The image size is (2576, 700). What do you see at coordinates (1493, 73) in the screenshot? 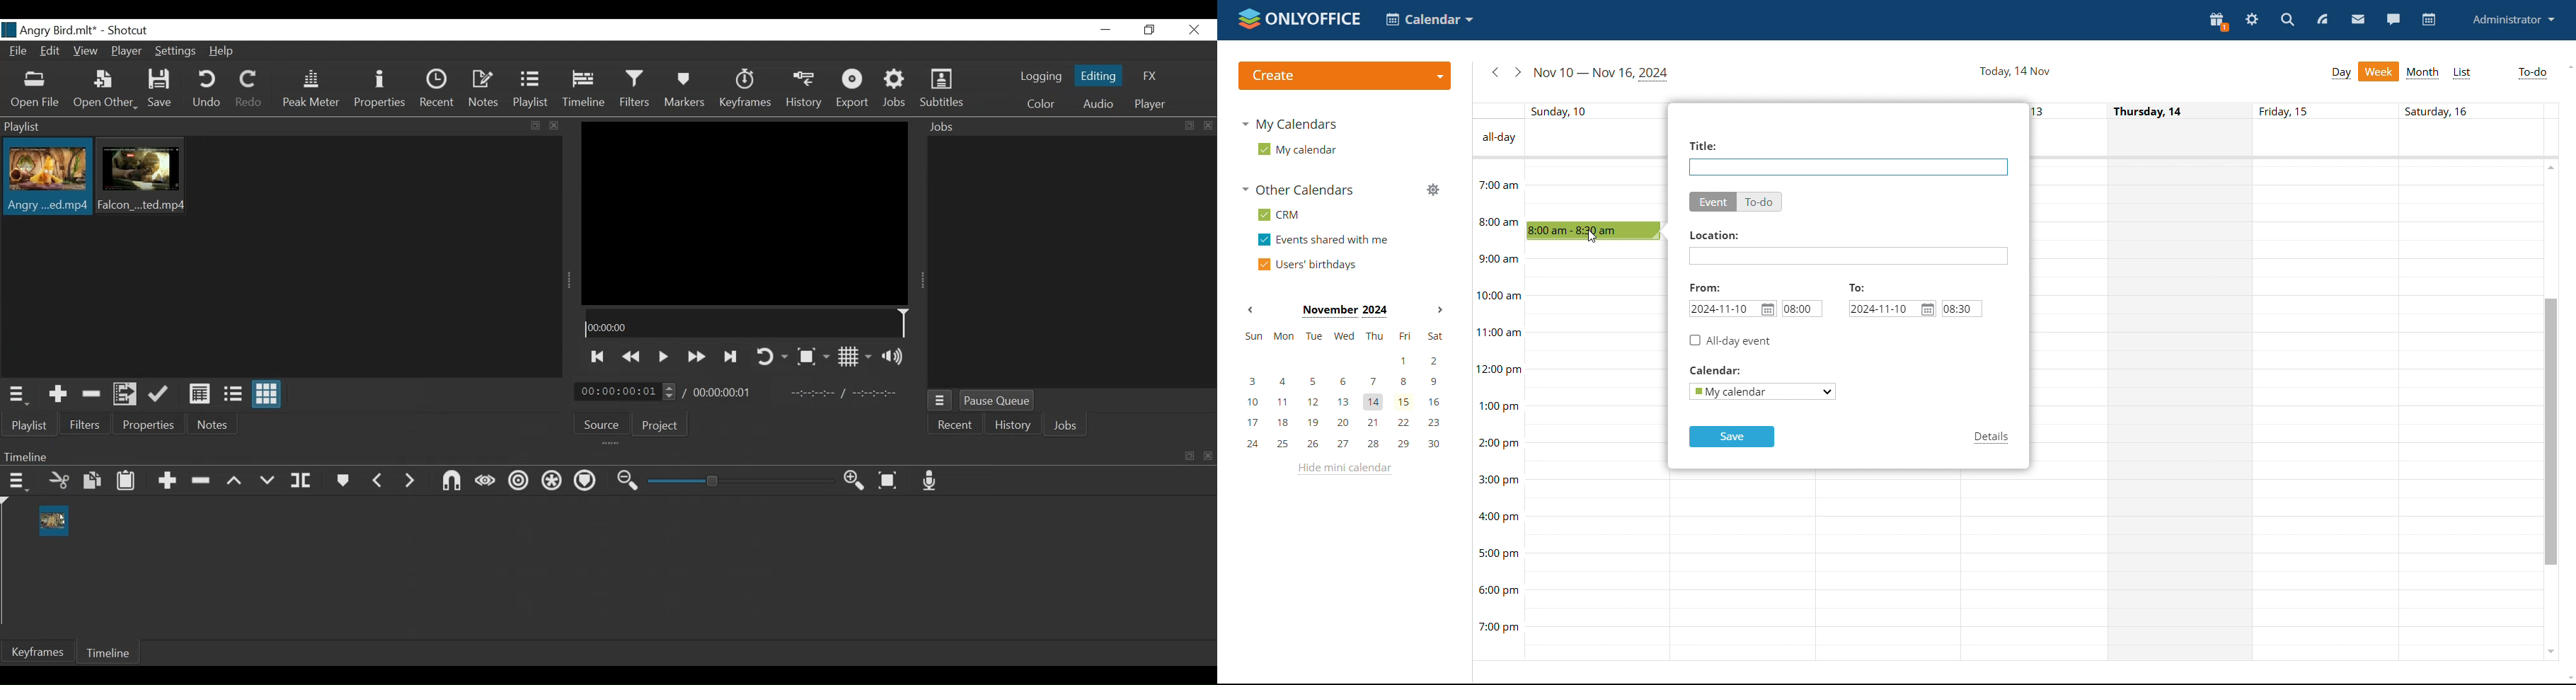
I see `previous week` at bounding box center [1493, 73].